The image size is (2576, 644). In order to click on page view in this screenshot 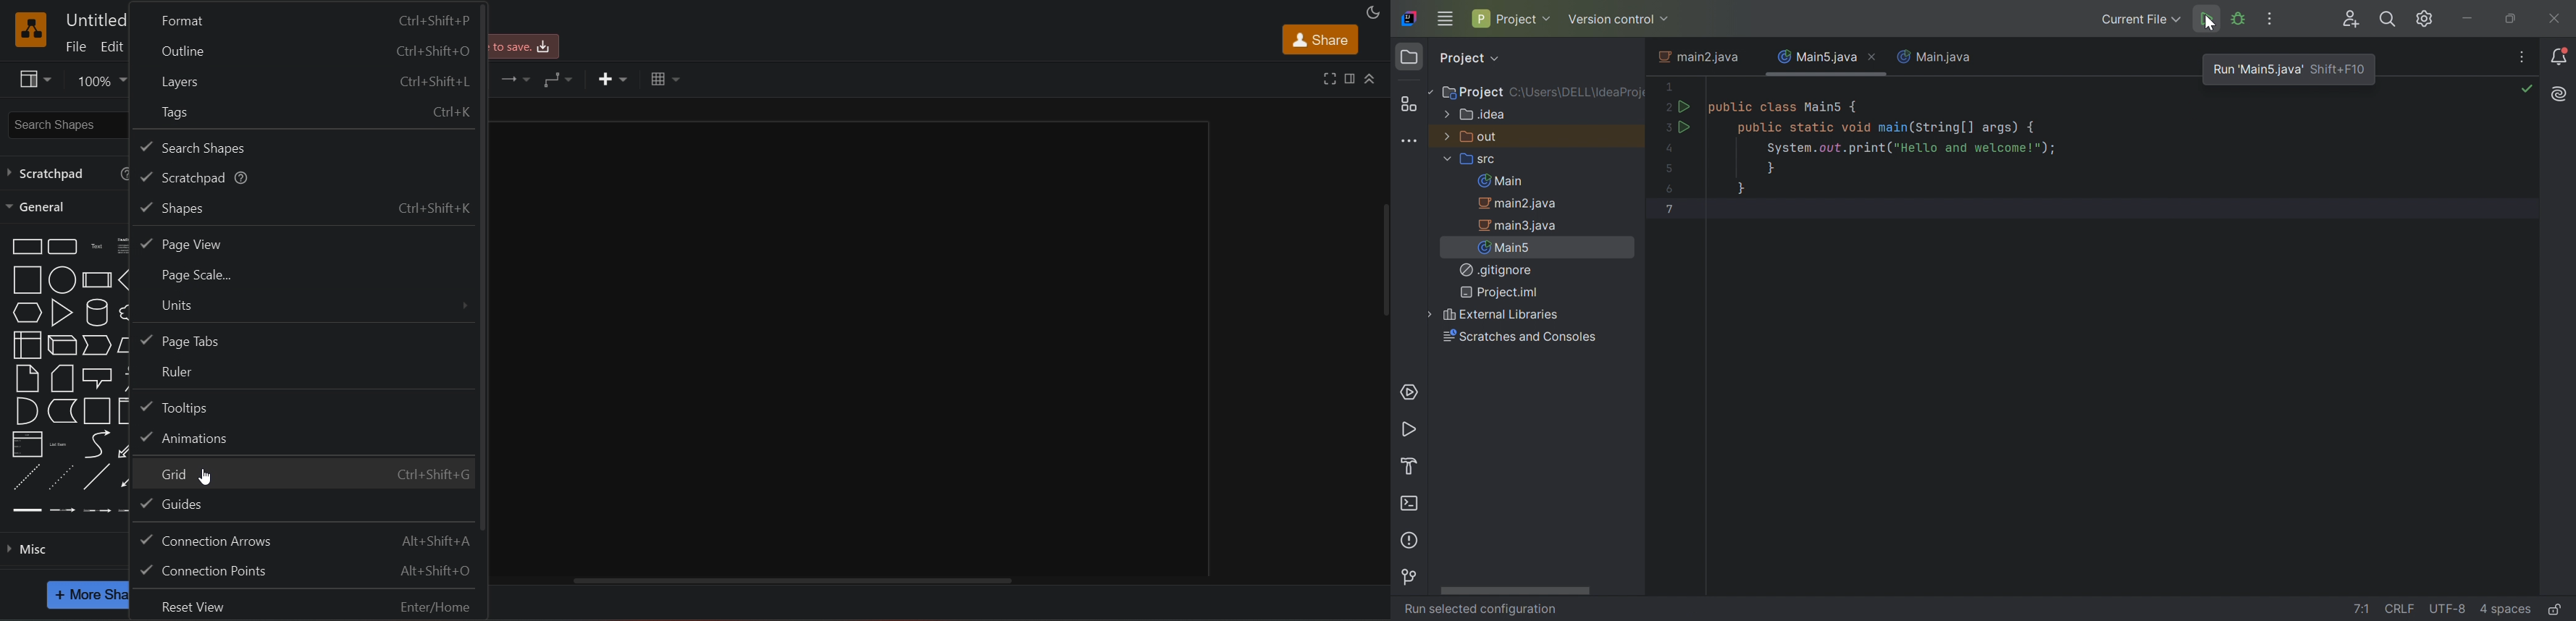, I will do `click(307, 246)`.